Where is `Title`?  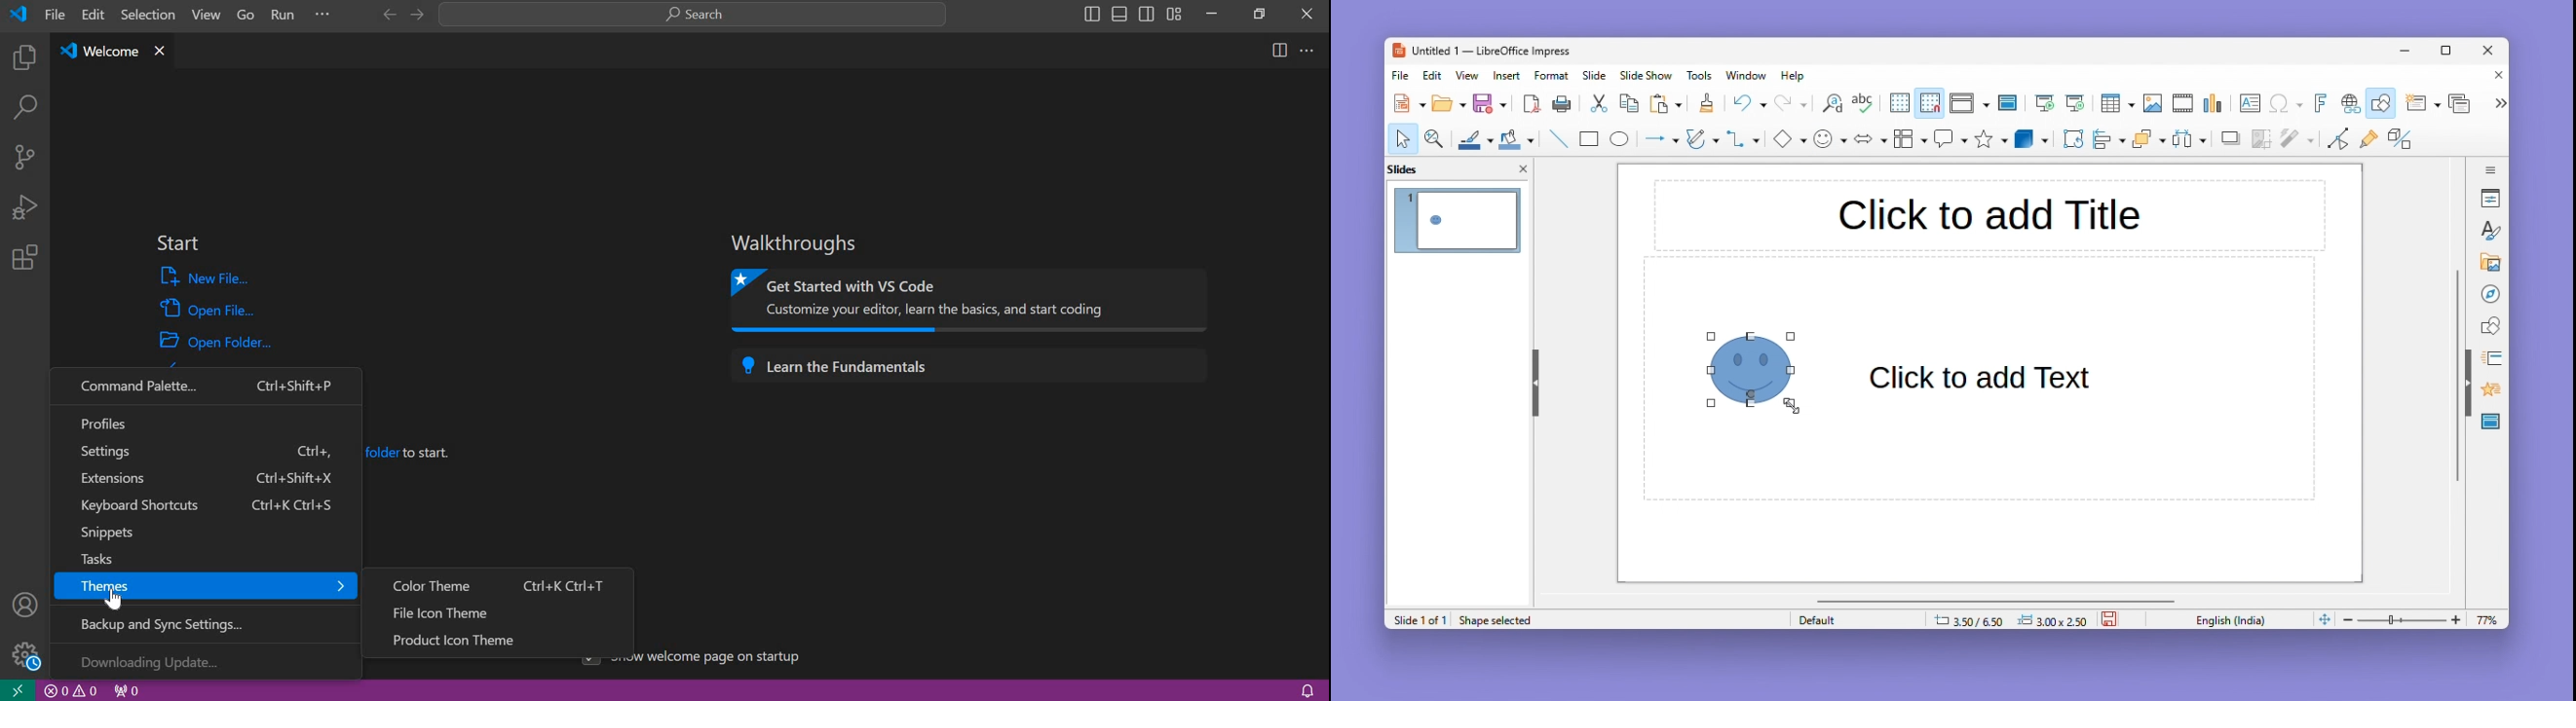 Title is located at coordinates (1989, 217).